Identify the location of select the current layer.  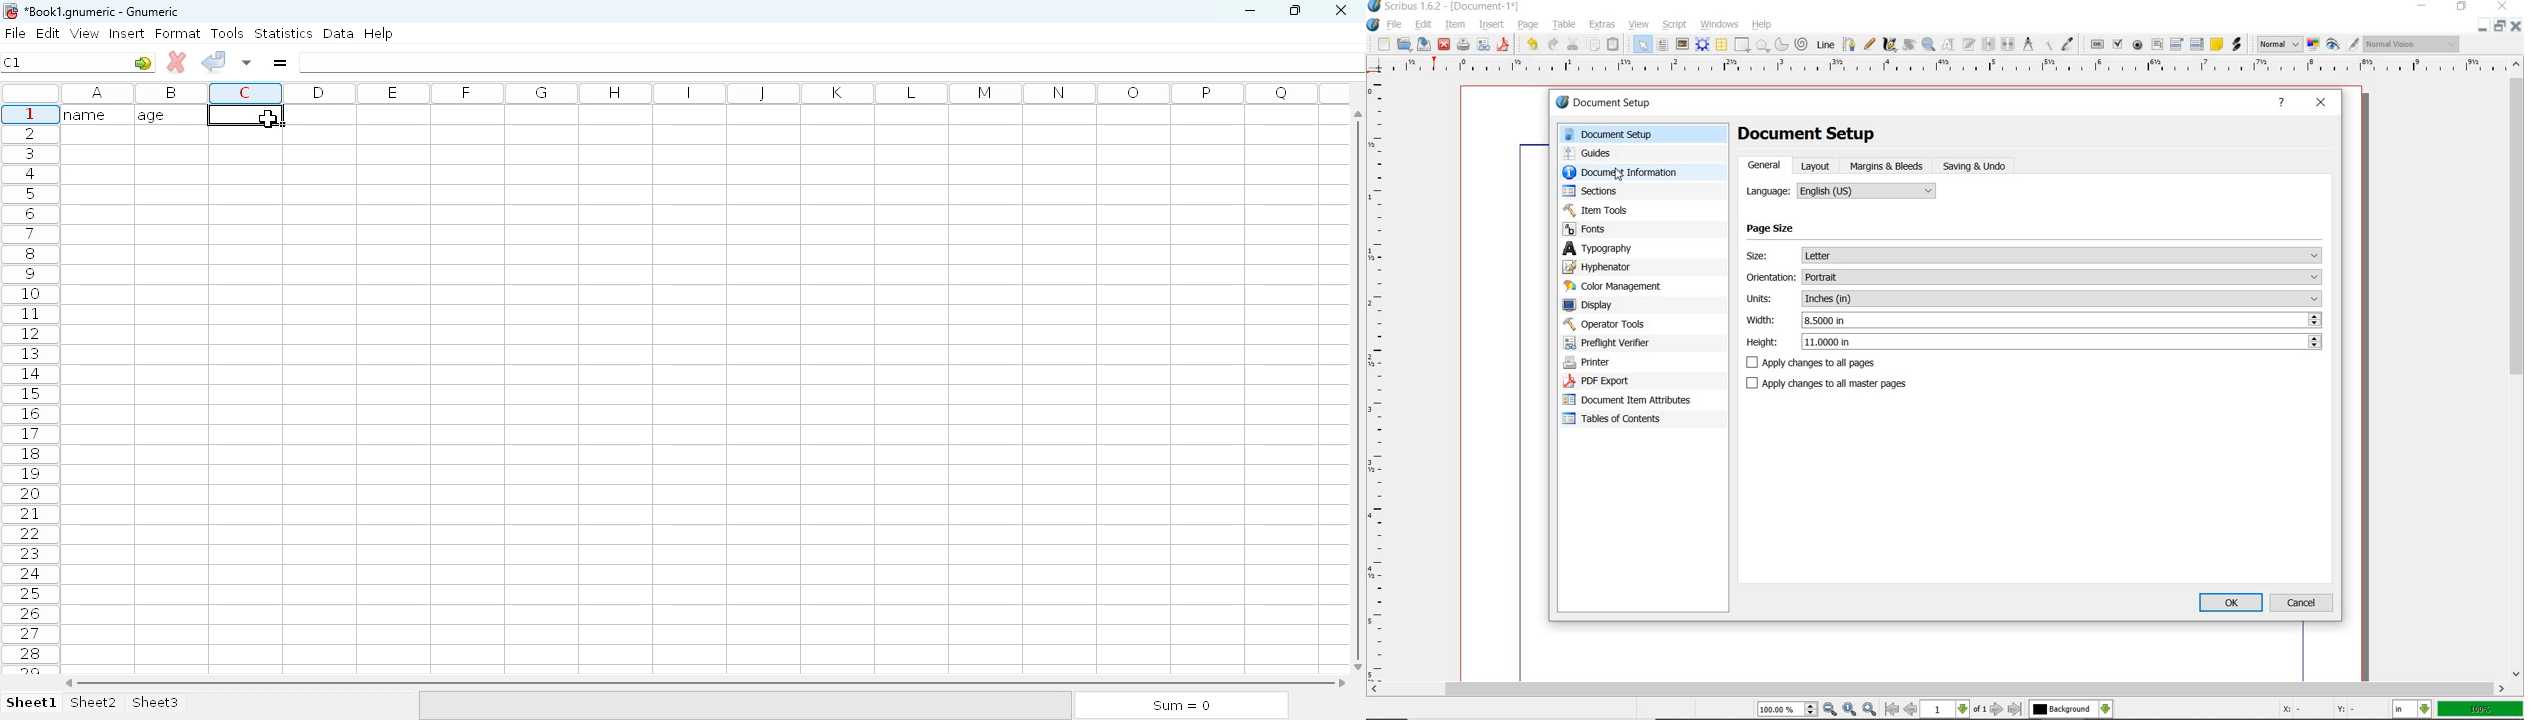
(2072, 709).